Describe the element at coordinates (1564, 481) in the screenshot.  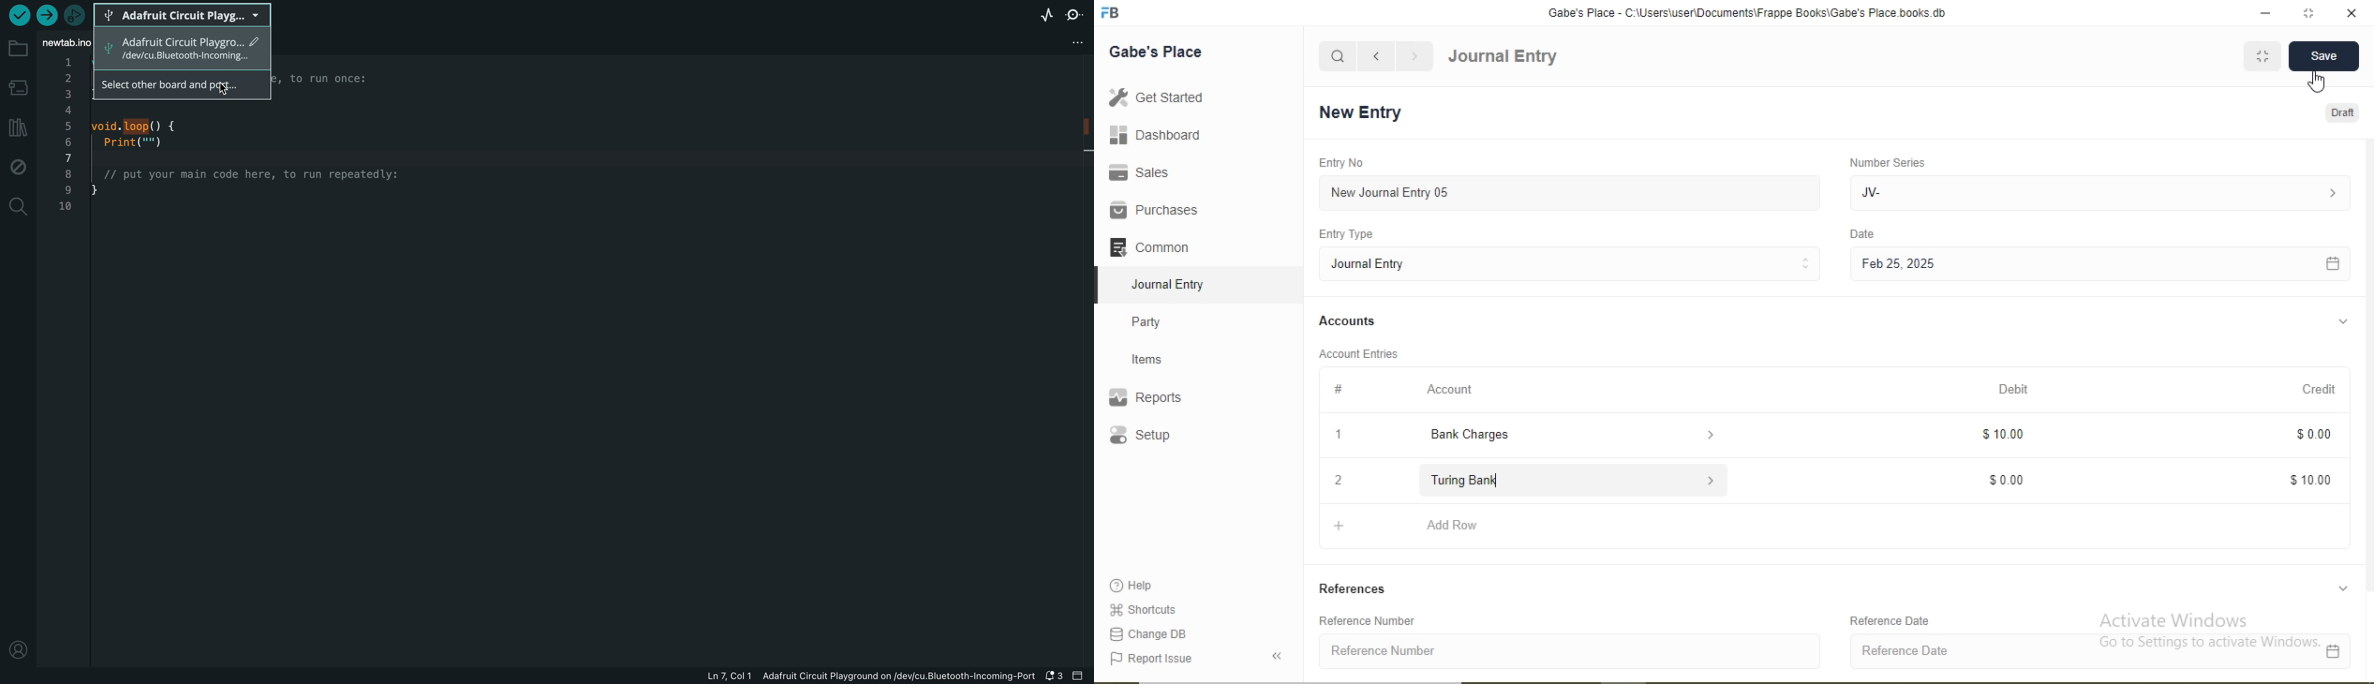
I see `Turing Bank` at that location.